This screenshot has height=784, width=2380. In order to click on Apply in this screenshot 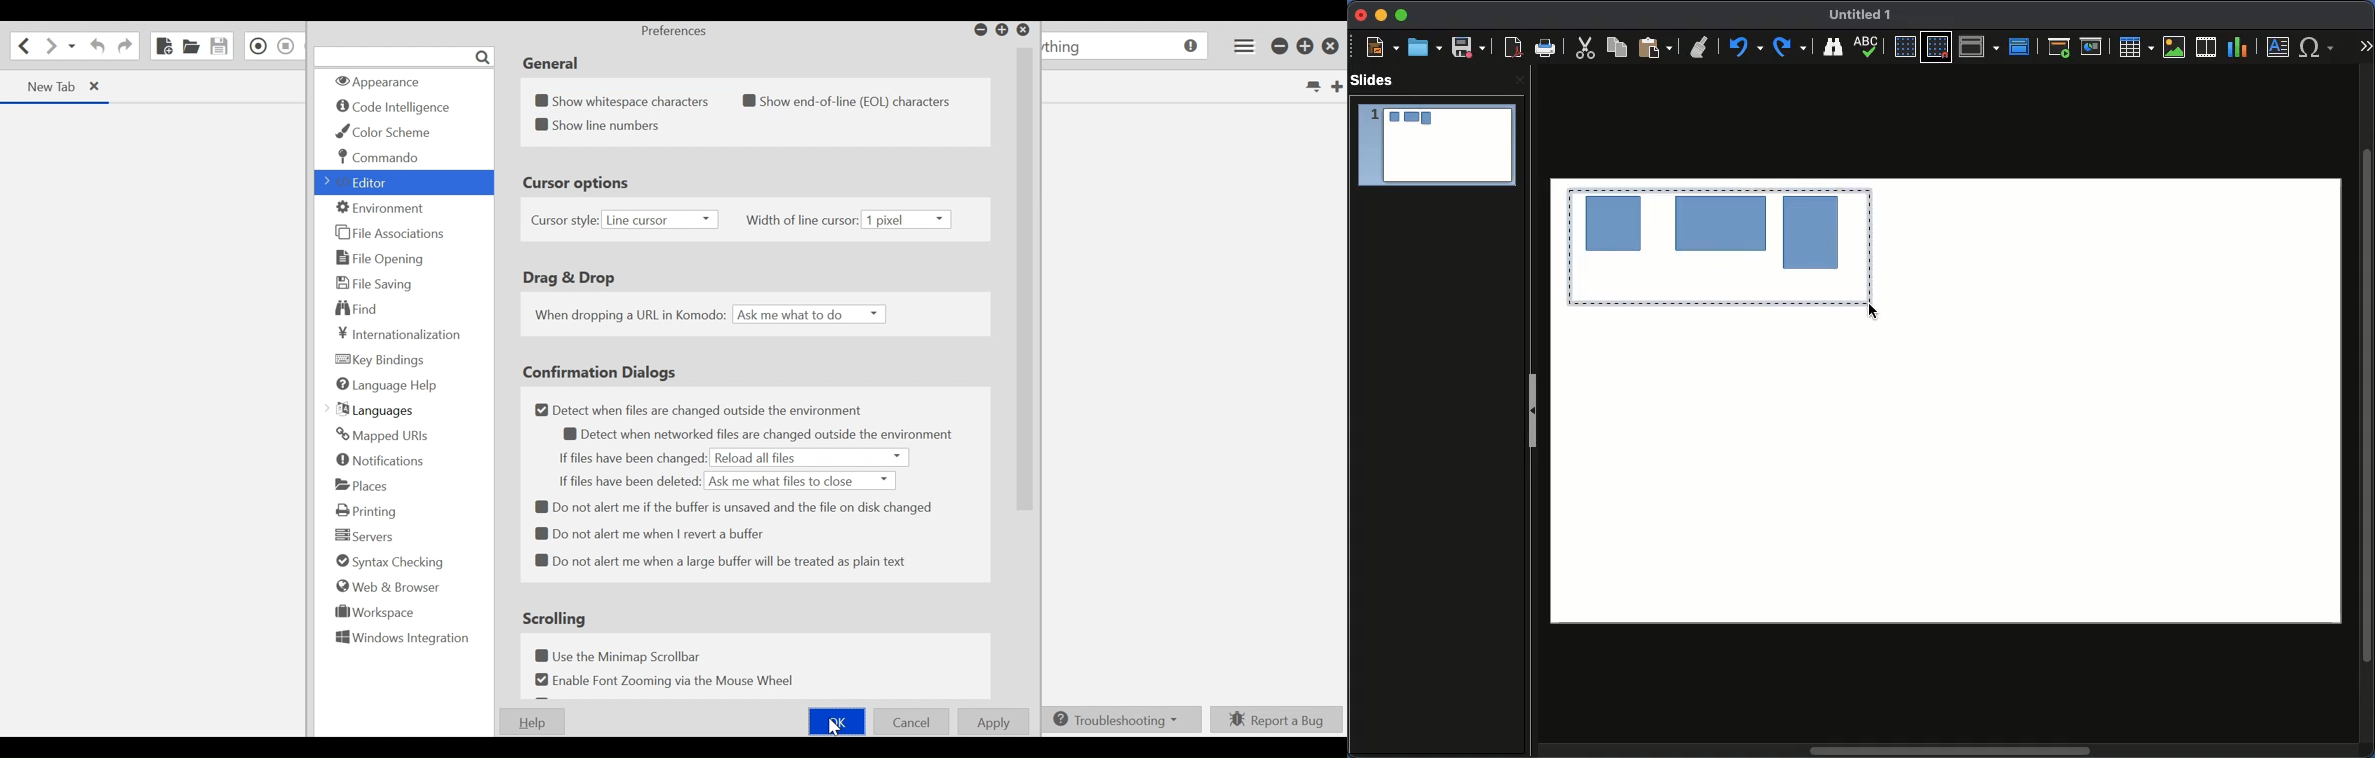, I will do `click(993, 722)`.